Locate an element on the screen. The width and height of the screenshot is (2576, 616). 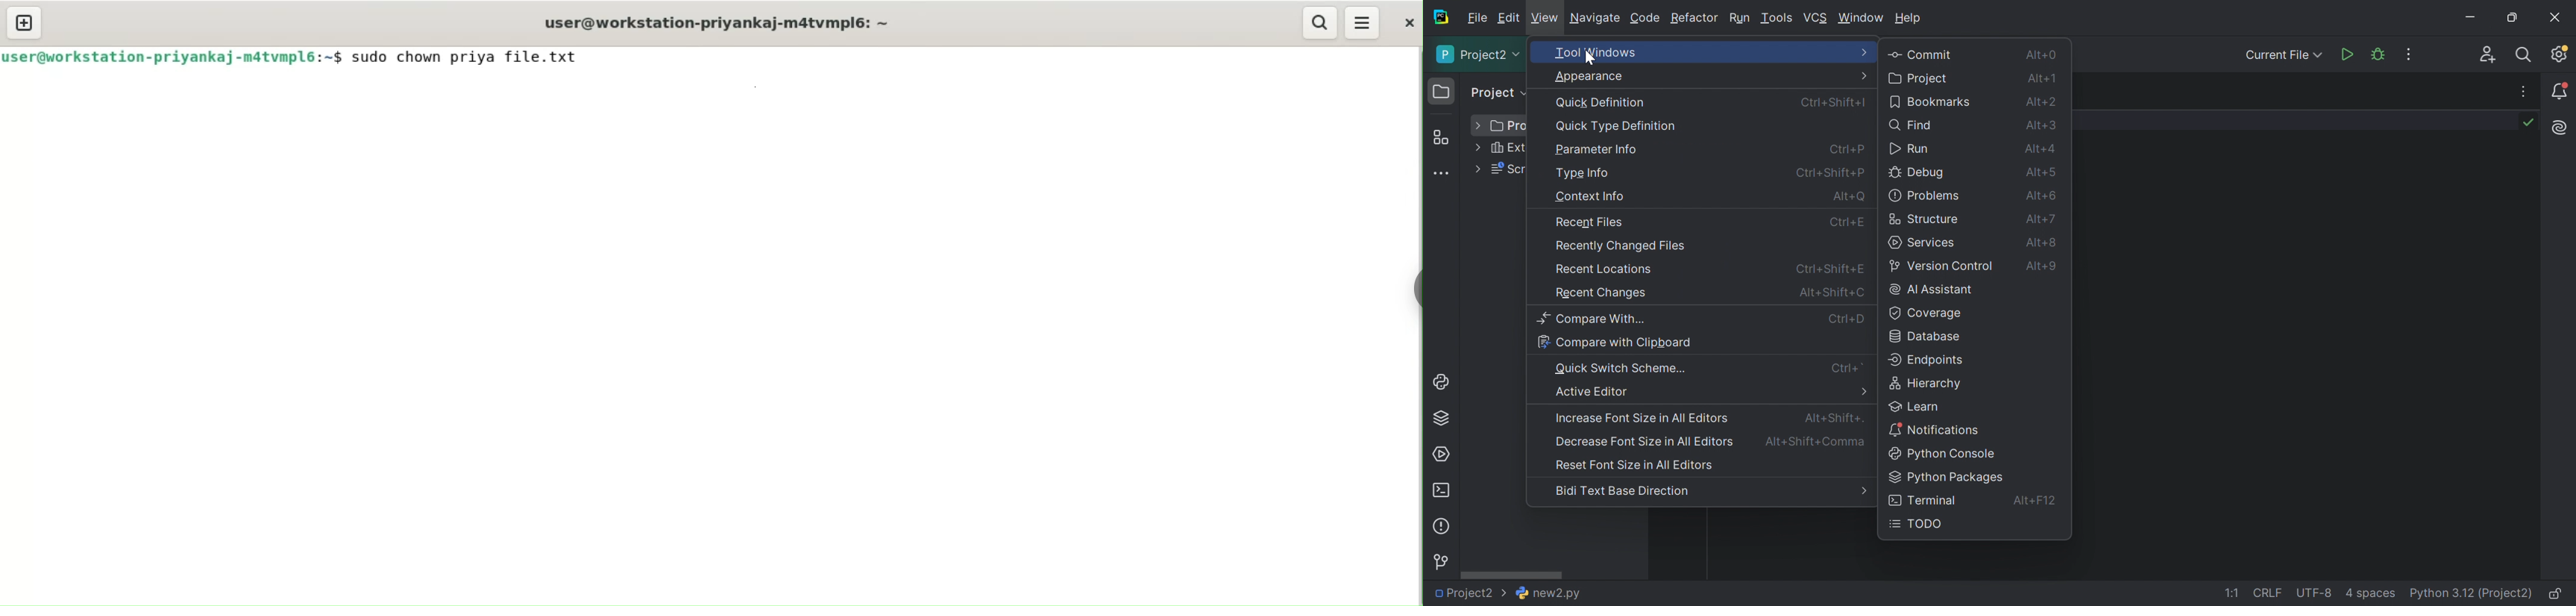
Help is located at coordinates (1909, 19).